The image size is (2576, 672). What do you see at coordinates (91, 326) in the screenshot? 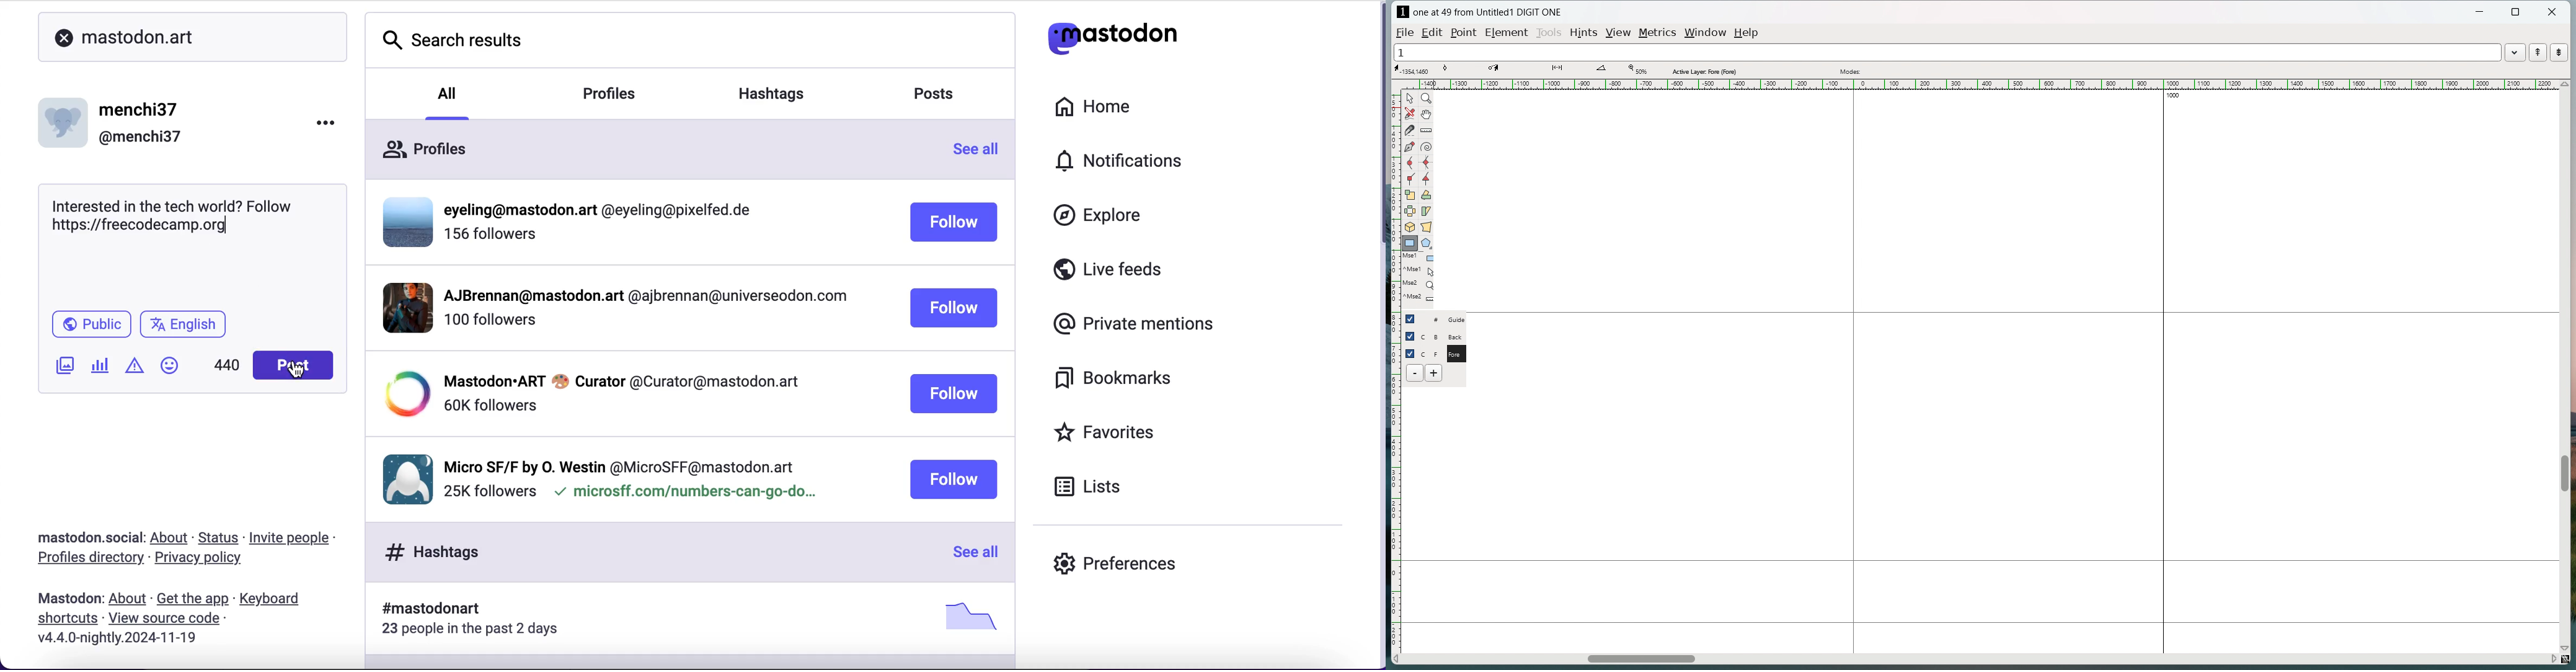
I see `public` at bounding box center [91, 326].